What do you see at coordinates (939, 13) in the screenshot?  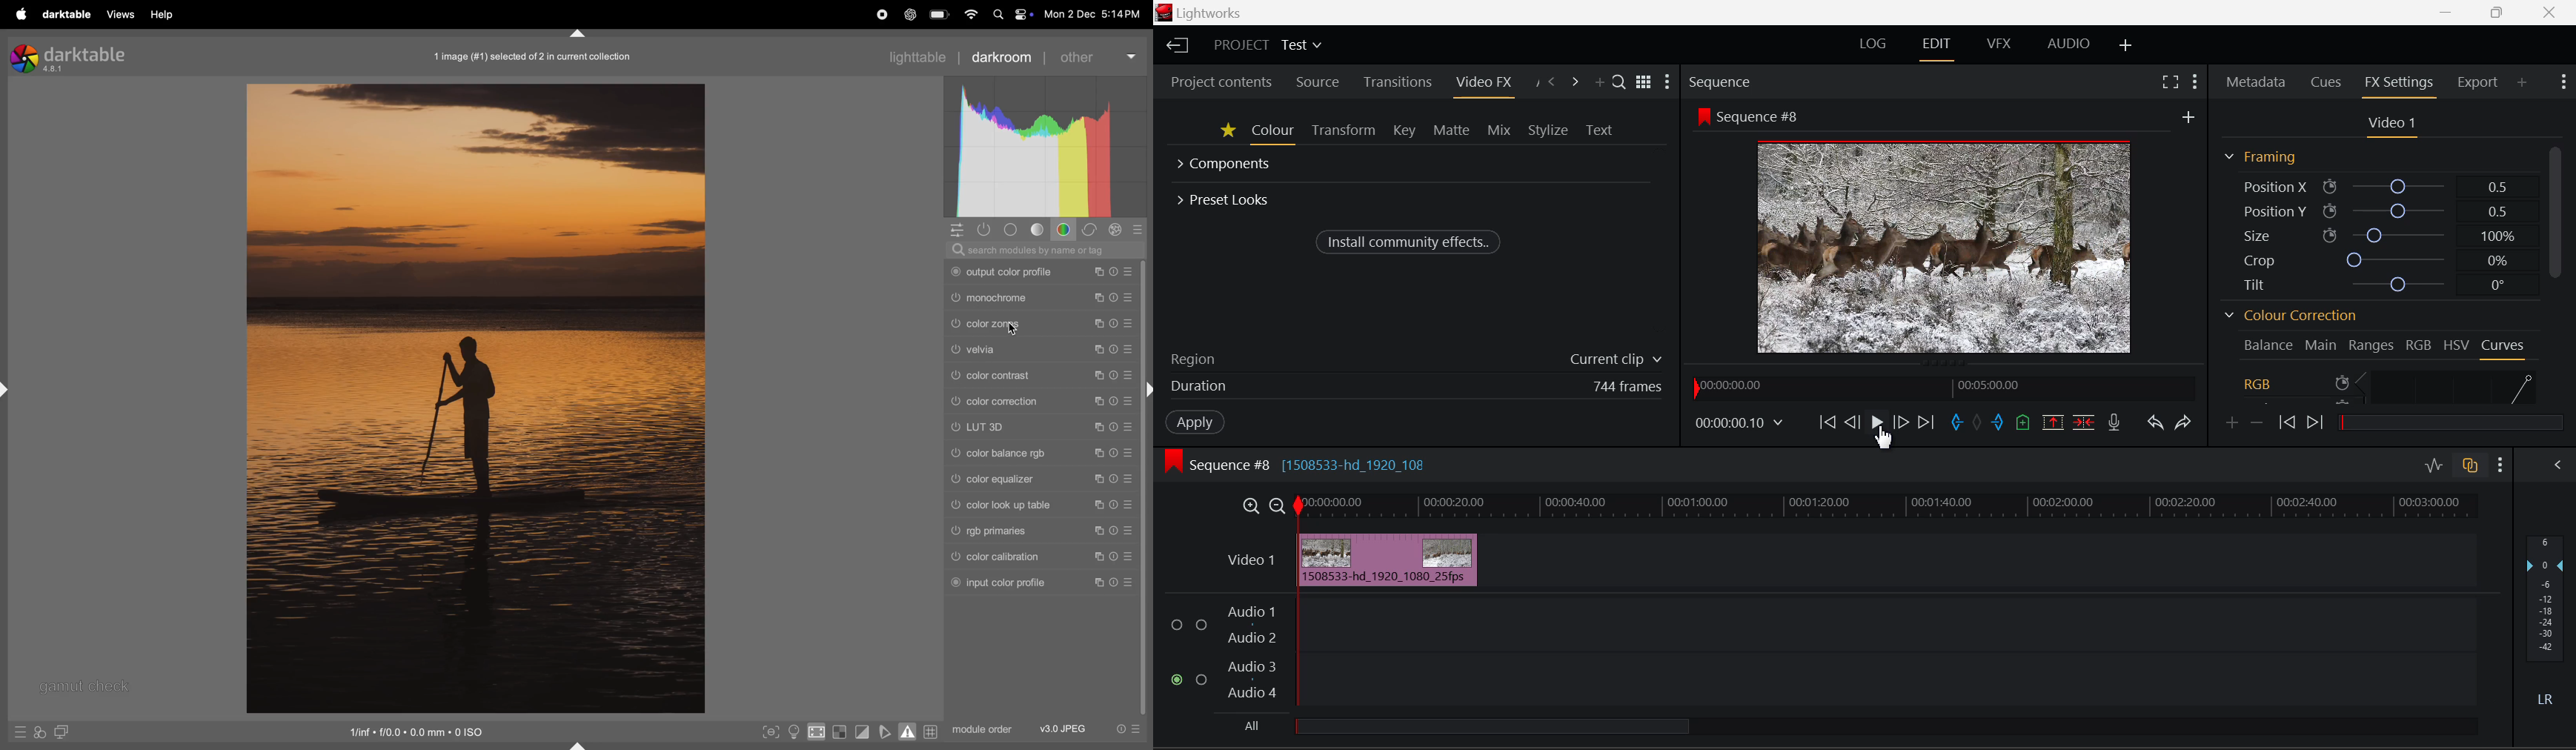 I see `battery` at bounding box center [939, 13].